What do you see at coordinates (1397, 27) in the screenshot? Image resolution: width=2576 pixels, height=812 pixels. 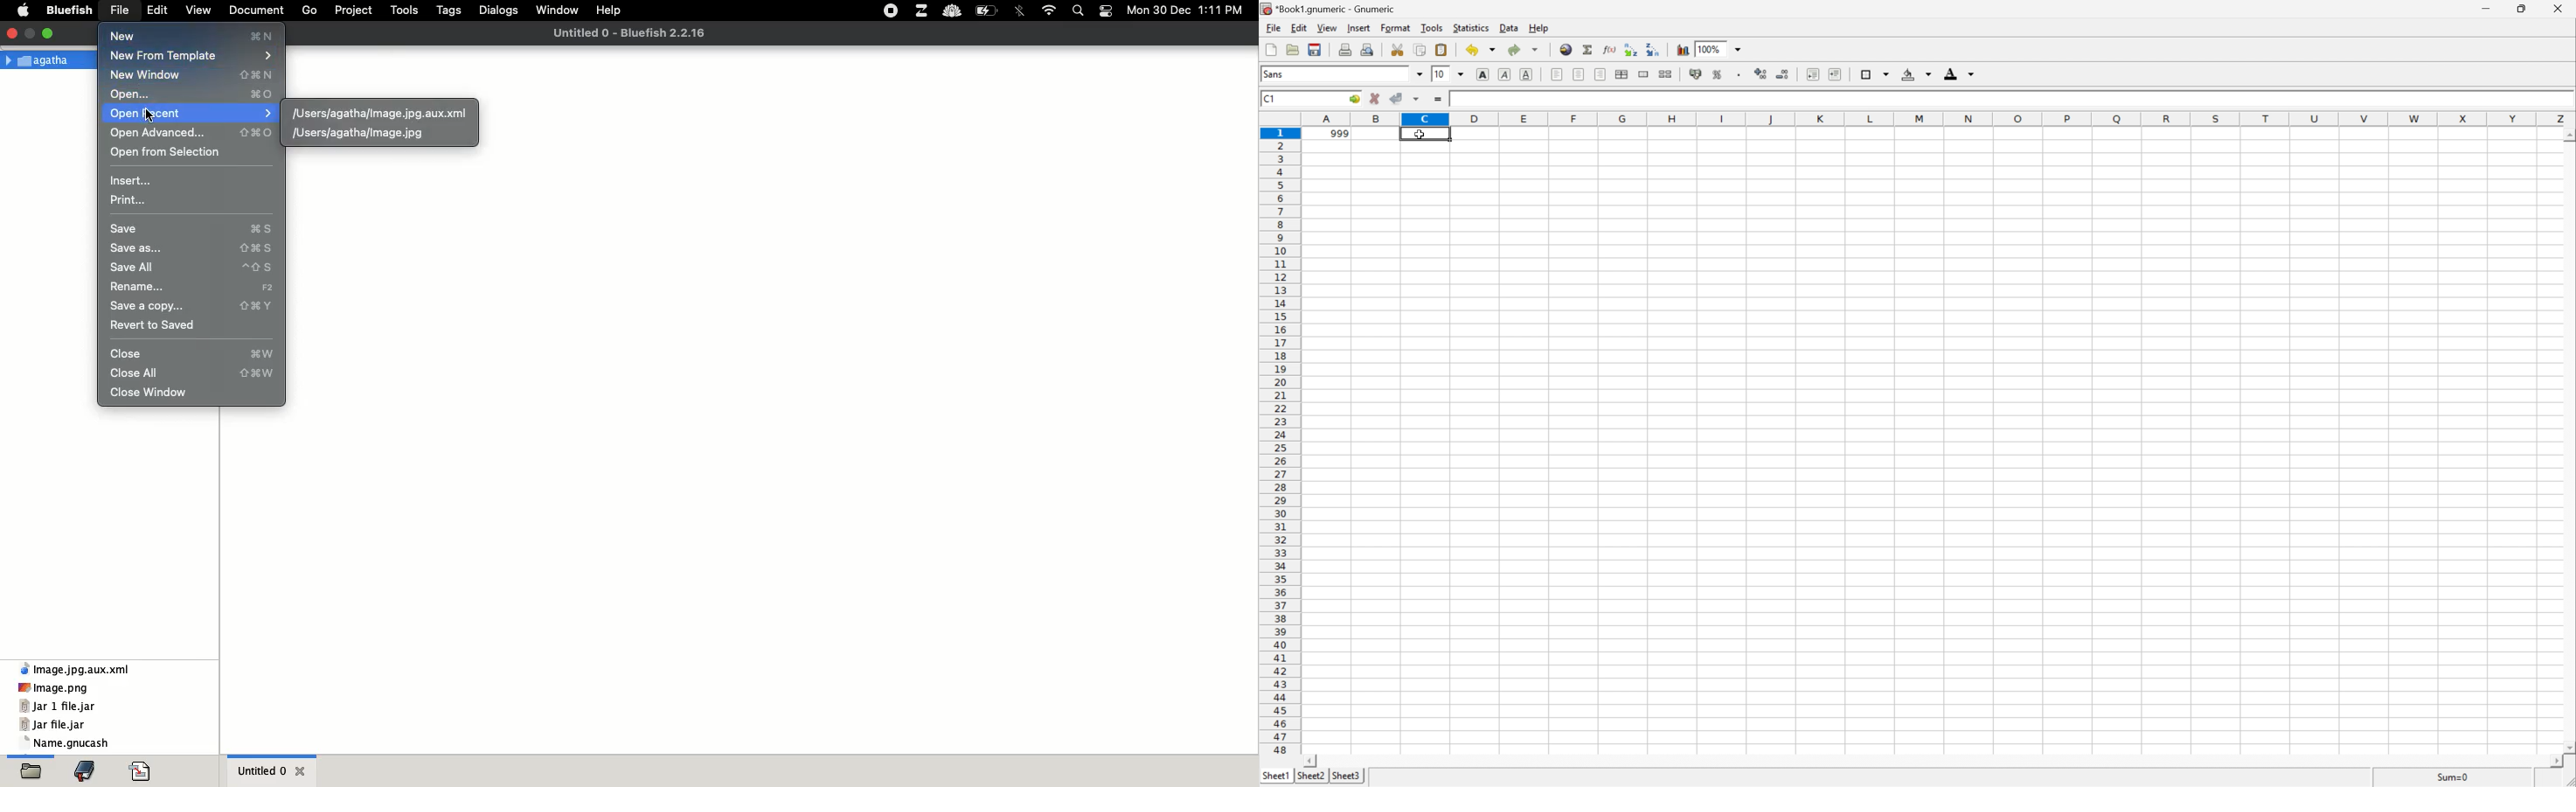 I see `format` at bounding box center [1397, 27].